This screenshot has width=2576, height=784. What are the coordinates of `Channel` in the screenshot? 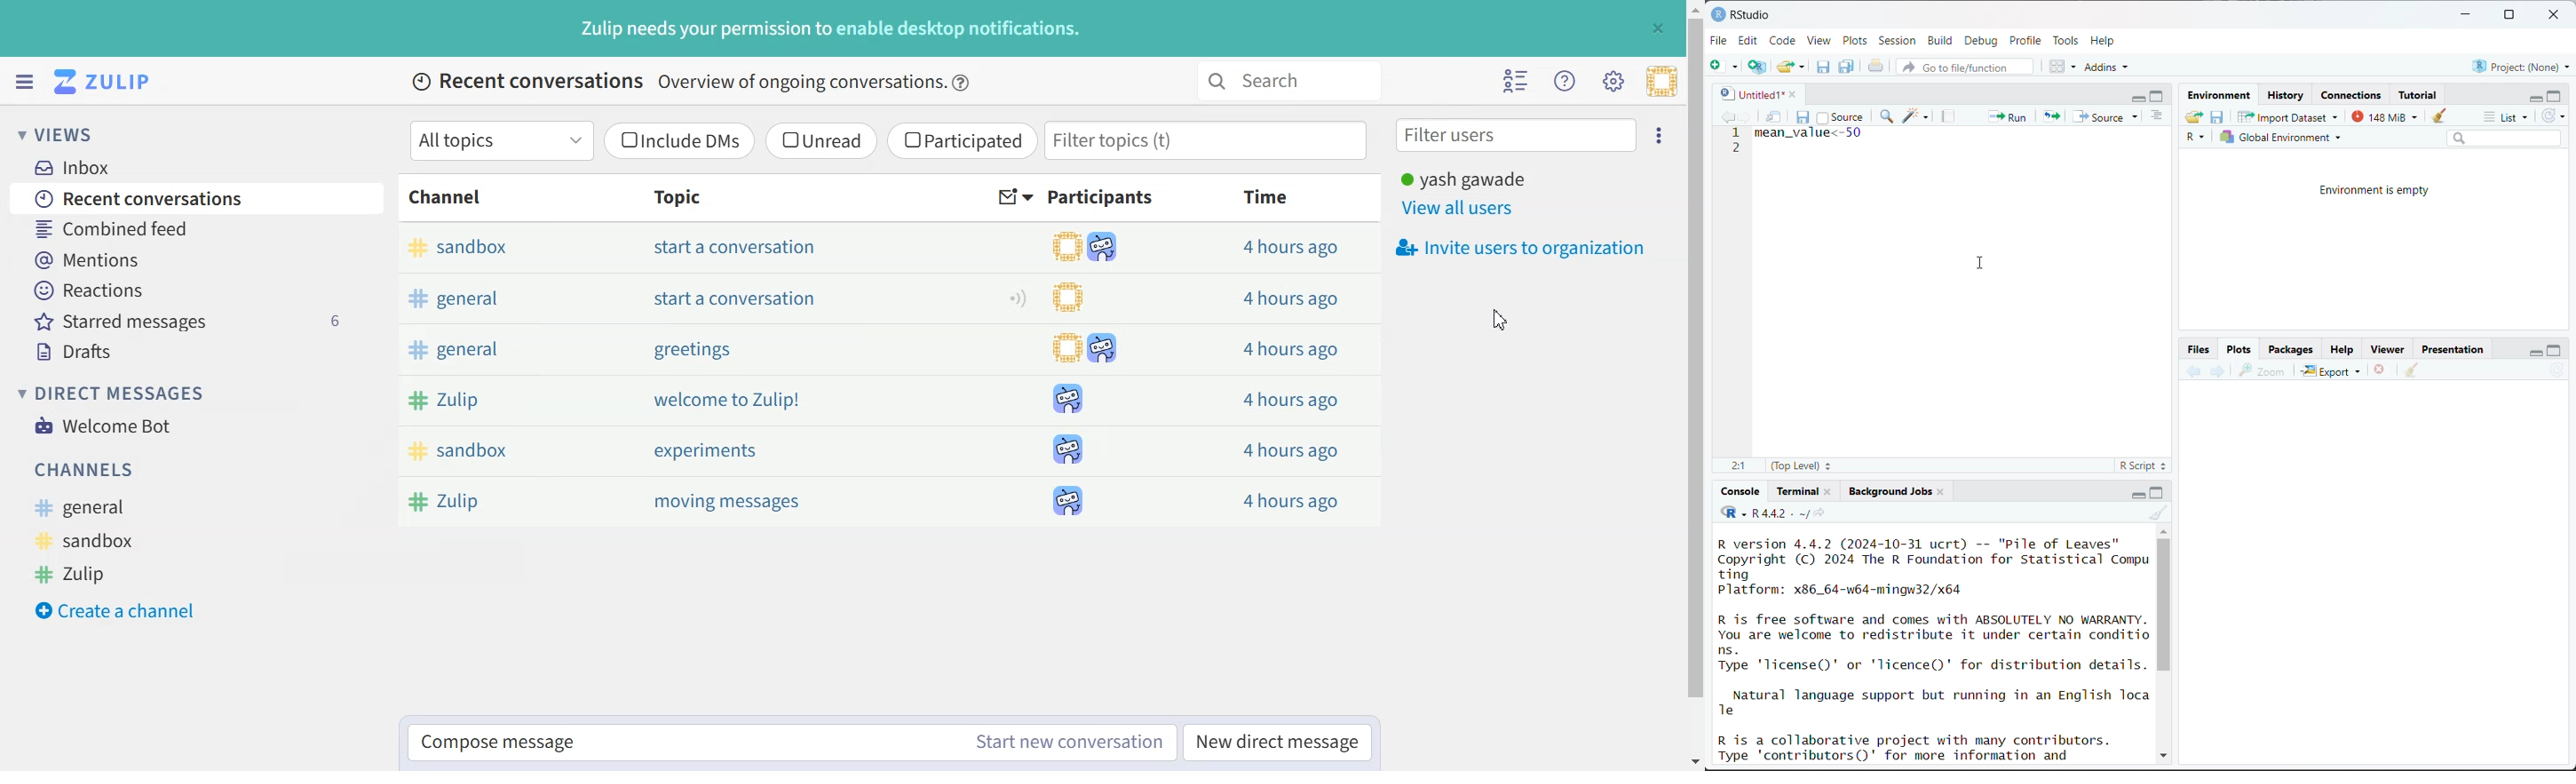 It's located at (449, 197).